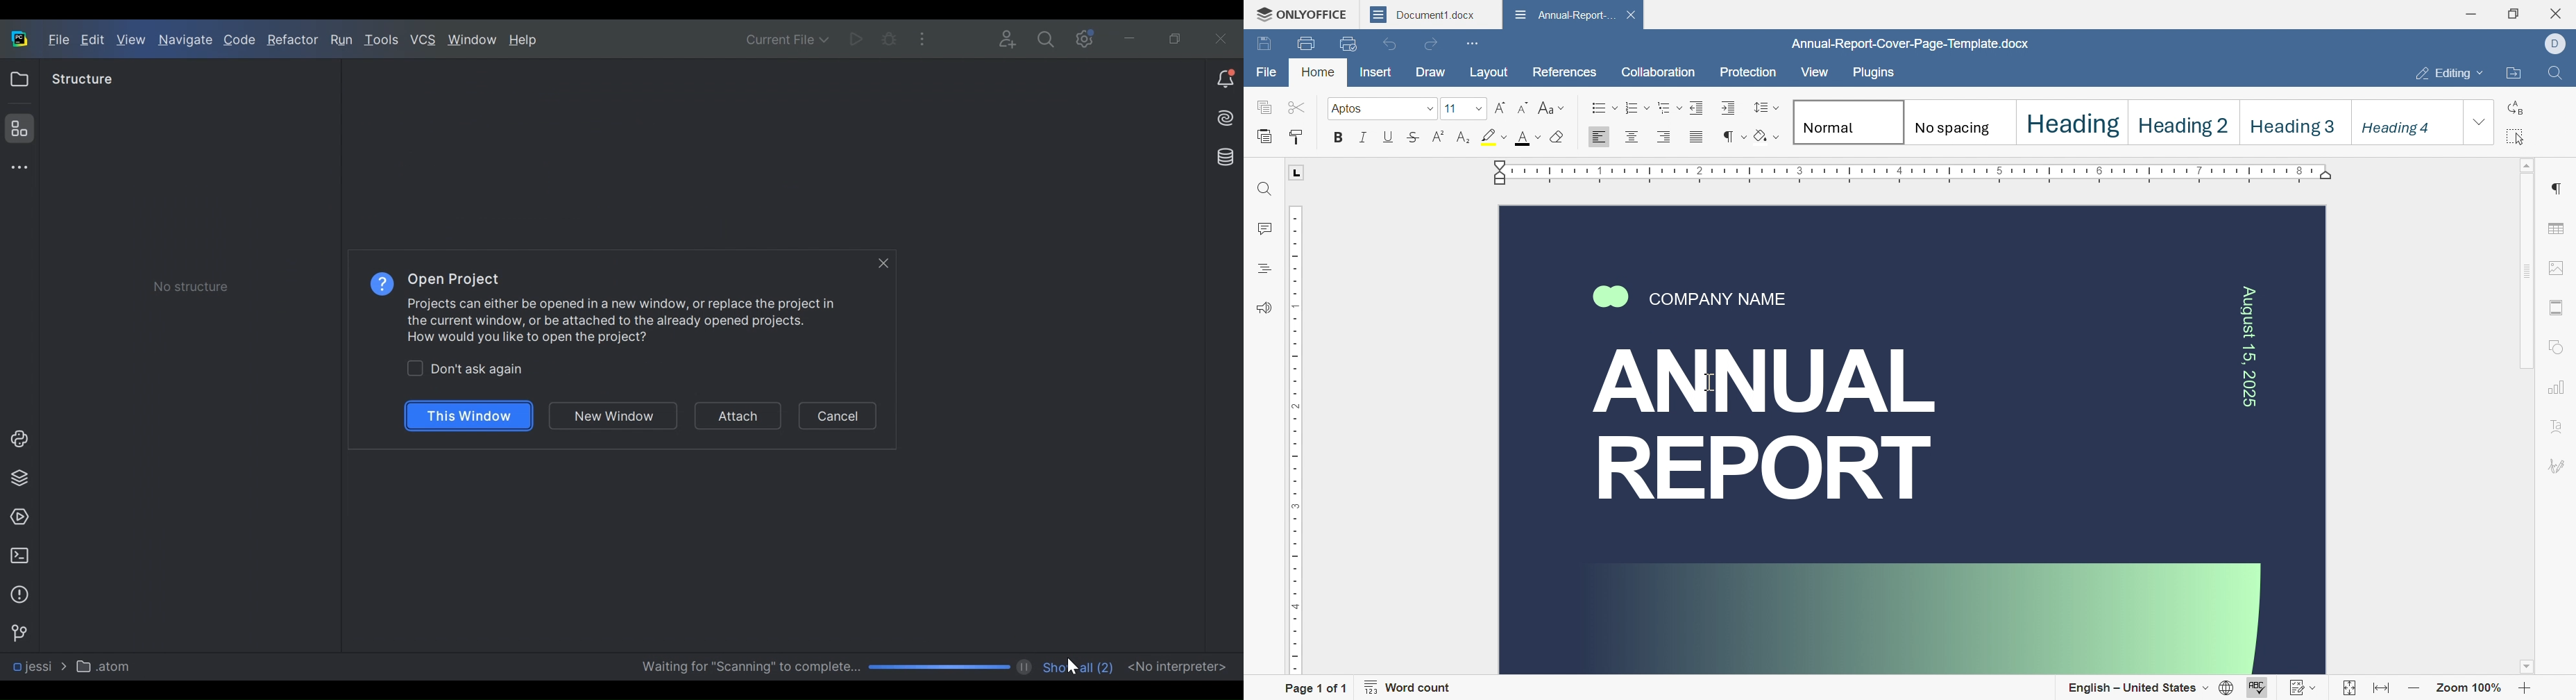  I want to click on atom, so click(106, 667).